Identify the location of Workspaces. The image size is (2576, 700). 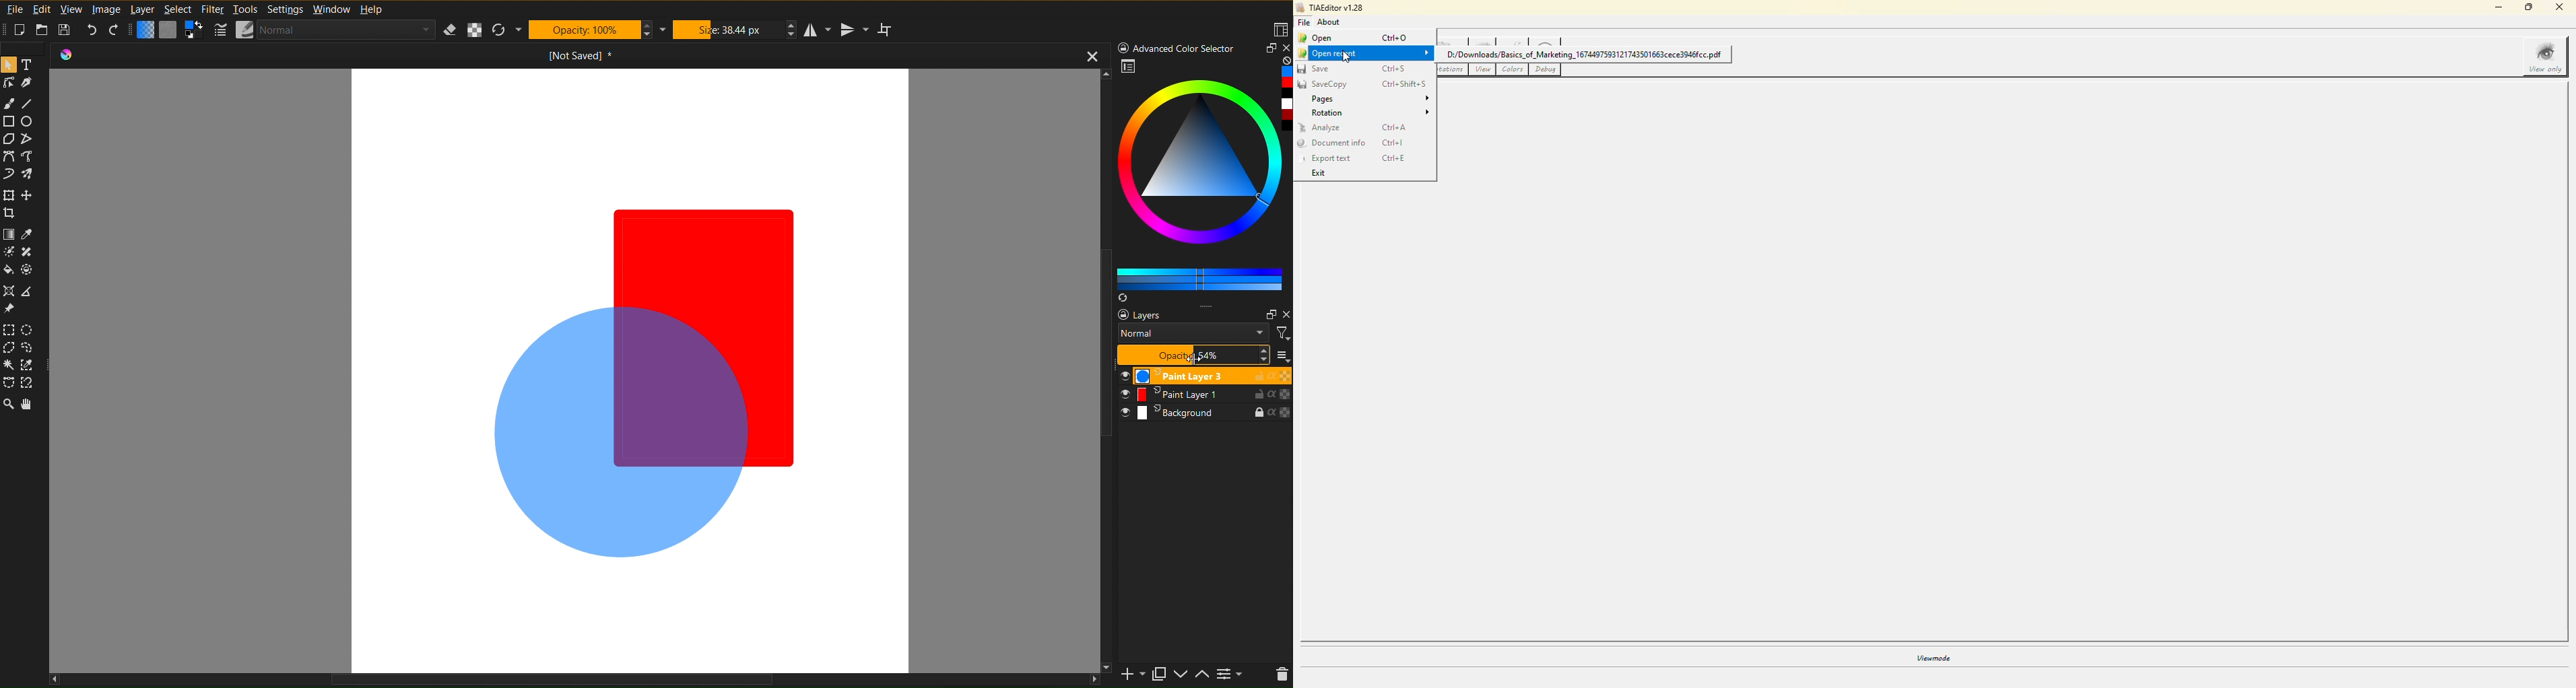
(1281, 28).